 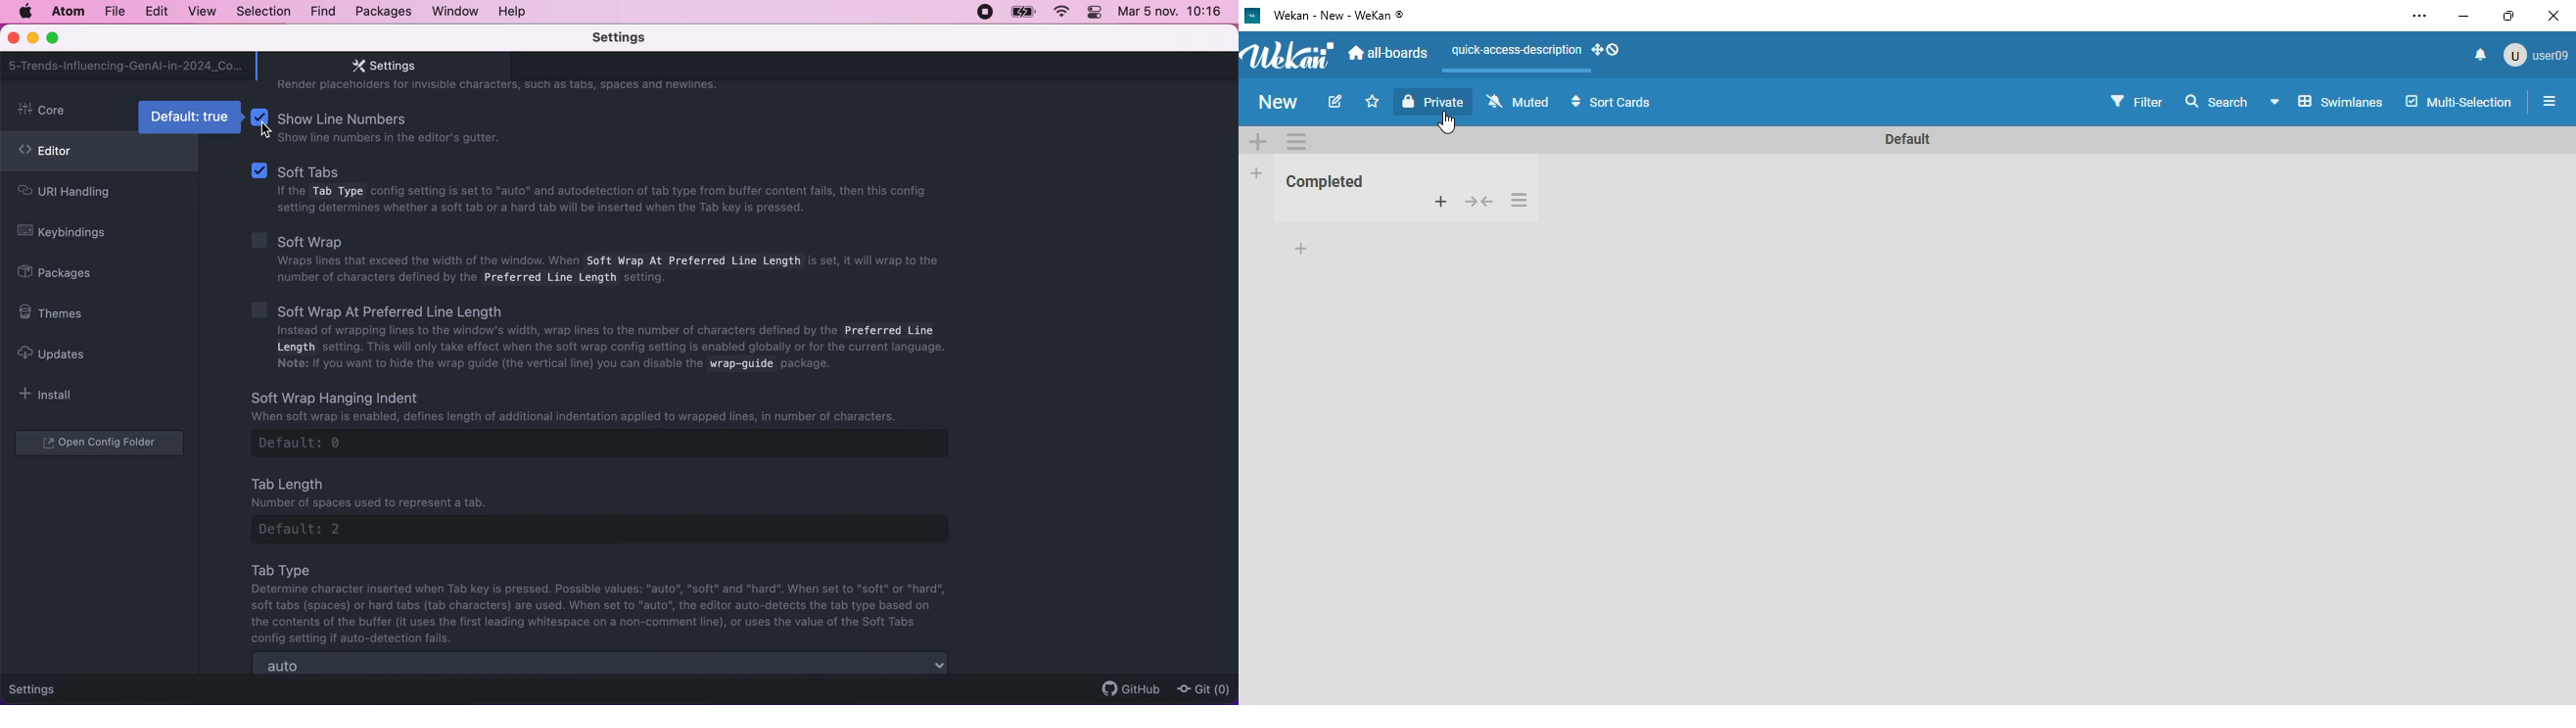 I want to click on wekan logo, so click(x=1253, y=16).